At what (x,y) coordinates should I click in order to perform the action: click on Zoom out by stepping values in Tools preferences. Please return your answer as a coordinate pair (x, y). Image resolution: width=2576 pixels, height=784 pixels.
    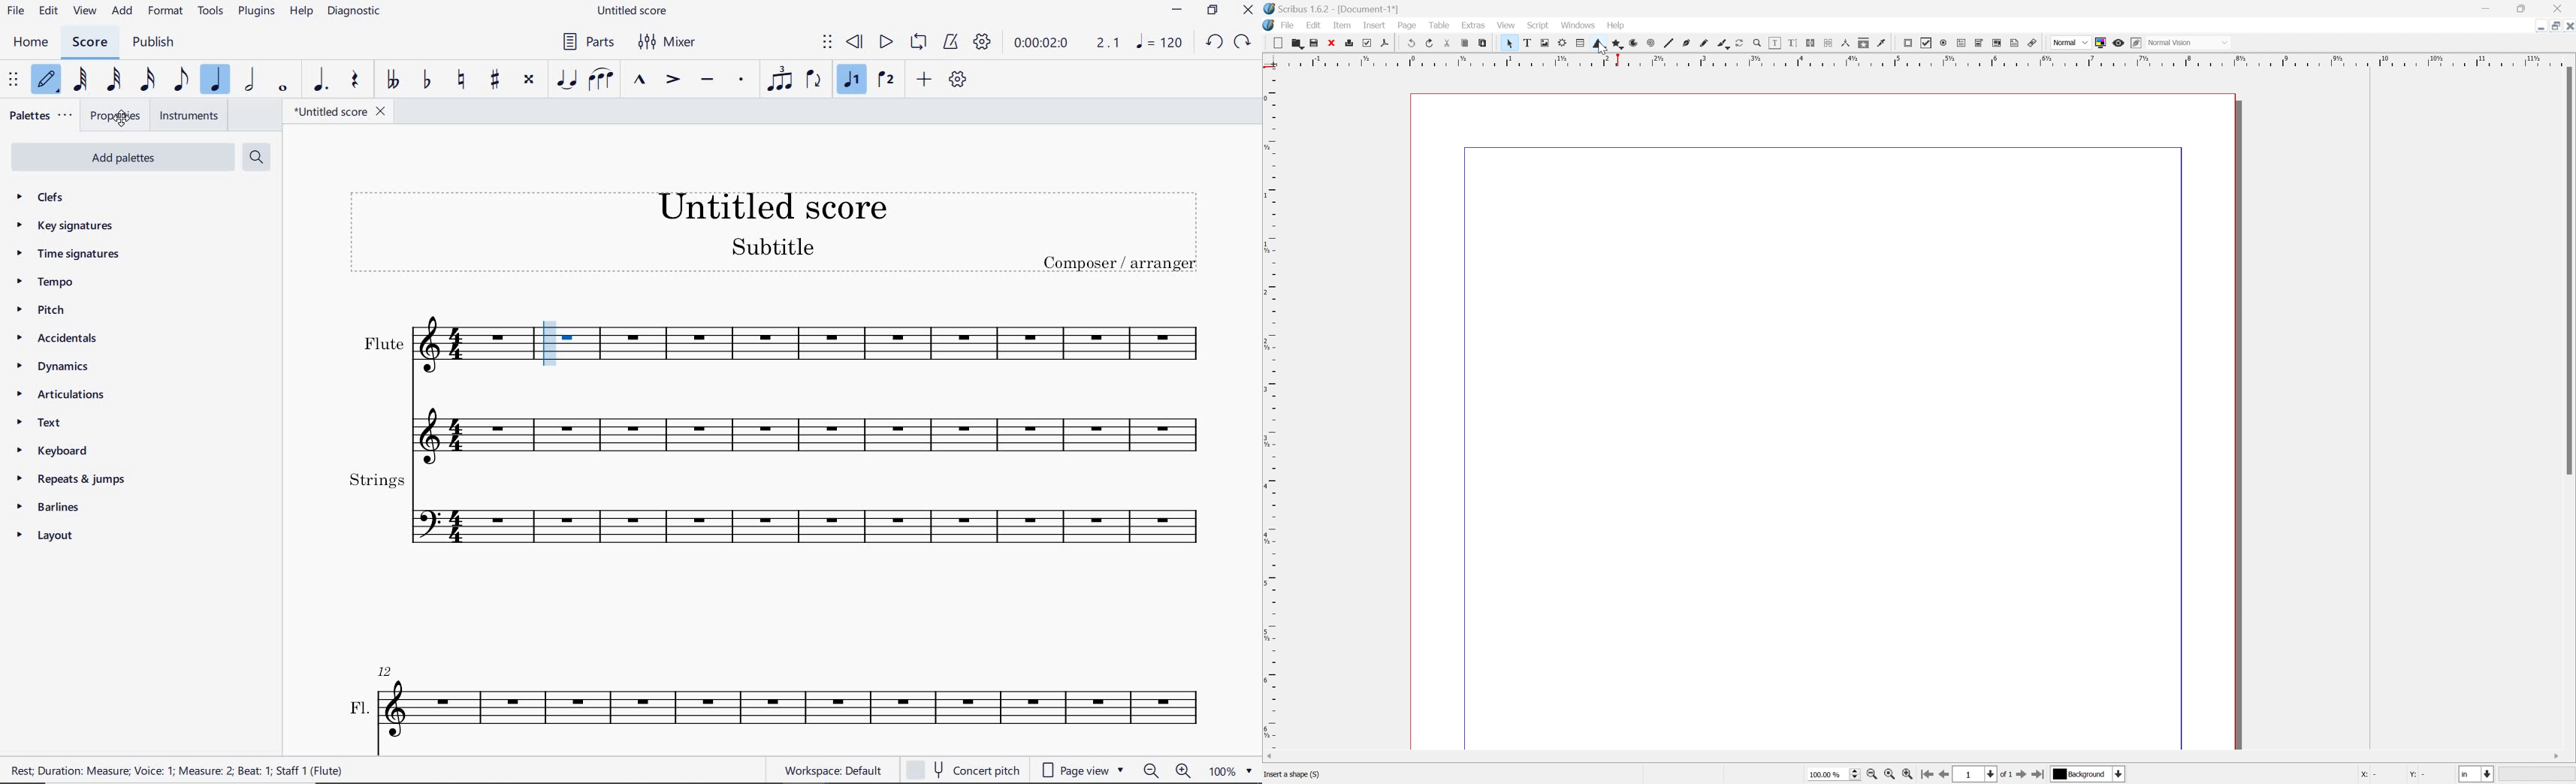
    Looking at the image, I should click on (1872, 775).